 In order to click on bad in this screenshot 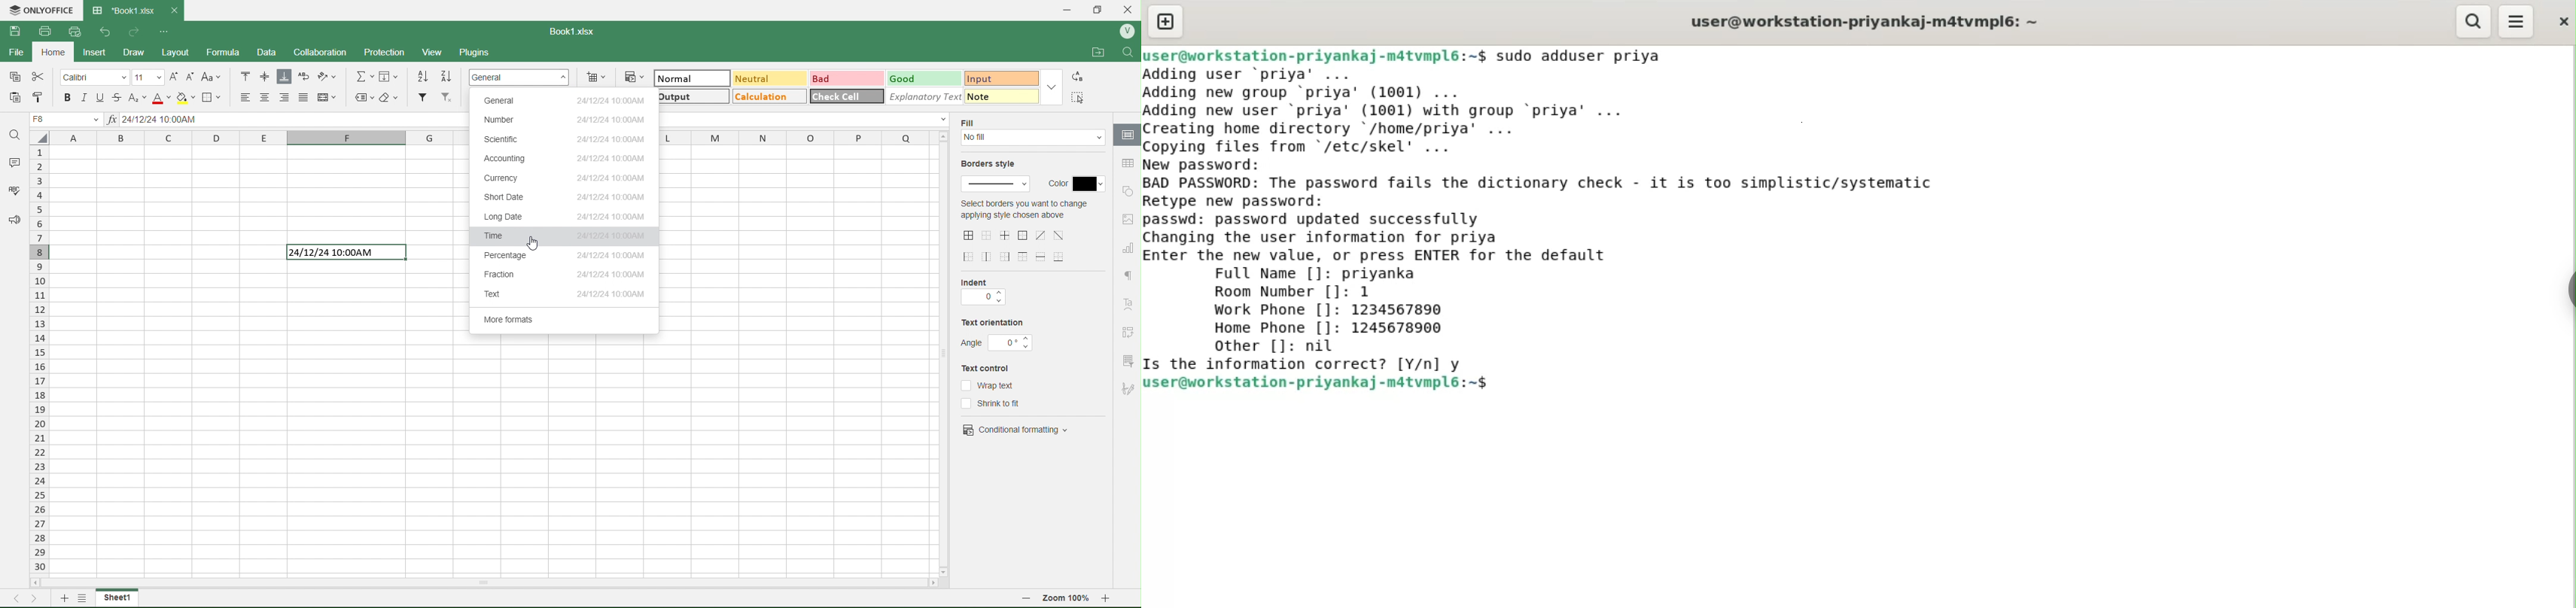, I will do `click(824, 78)`.